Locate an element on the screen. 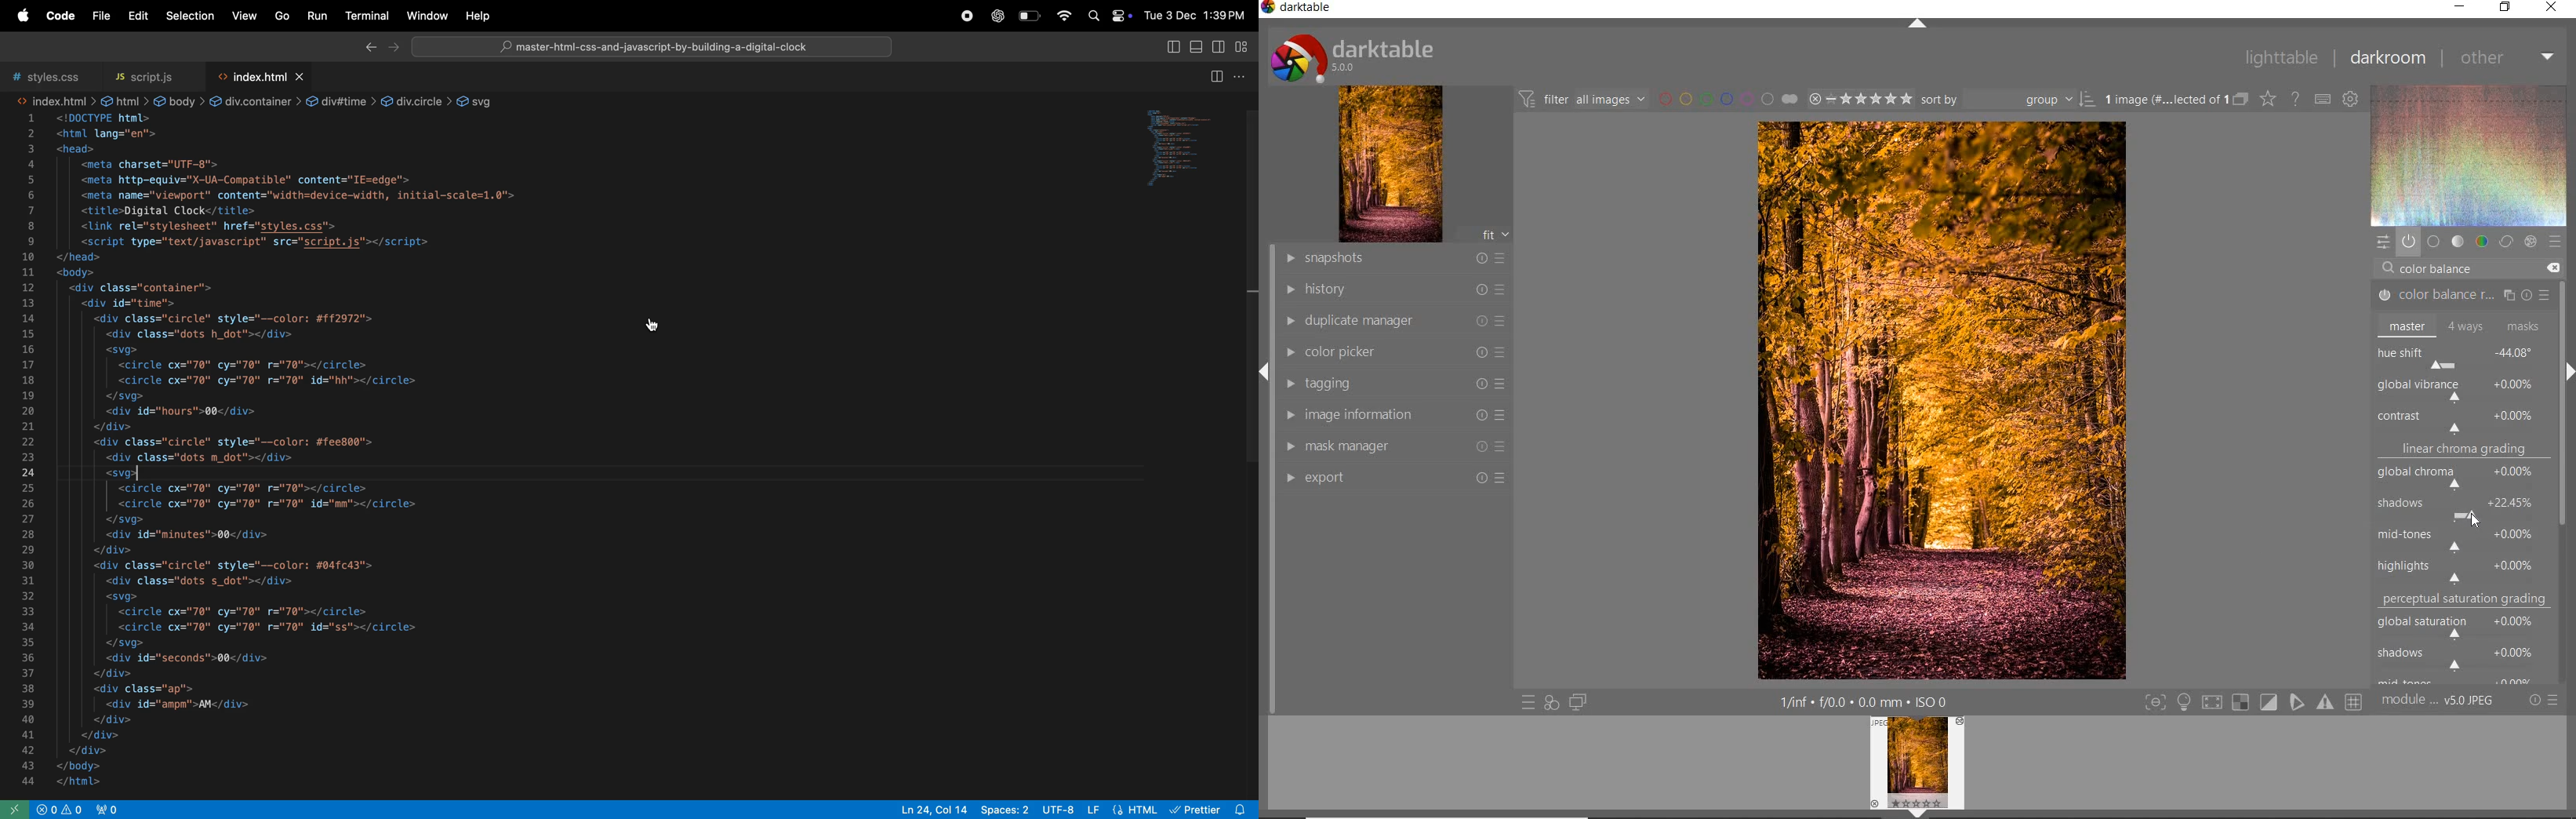  effect is located at coordinates (2531, 240).